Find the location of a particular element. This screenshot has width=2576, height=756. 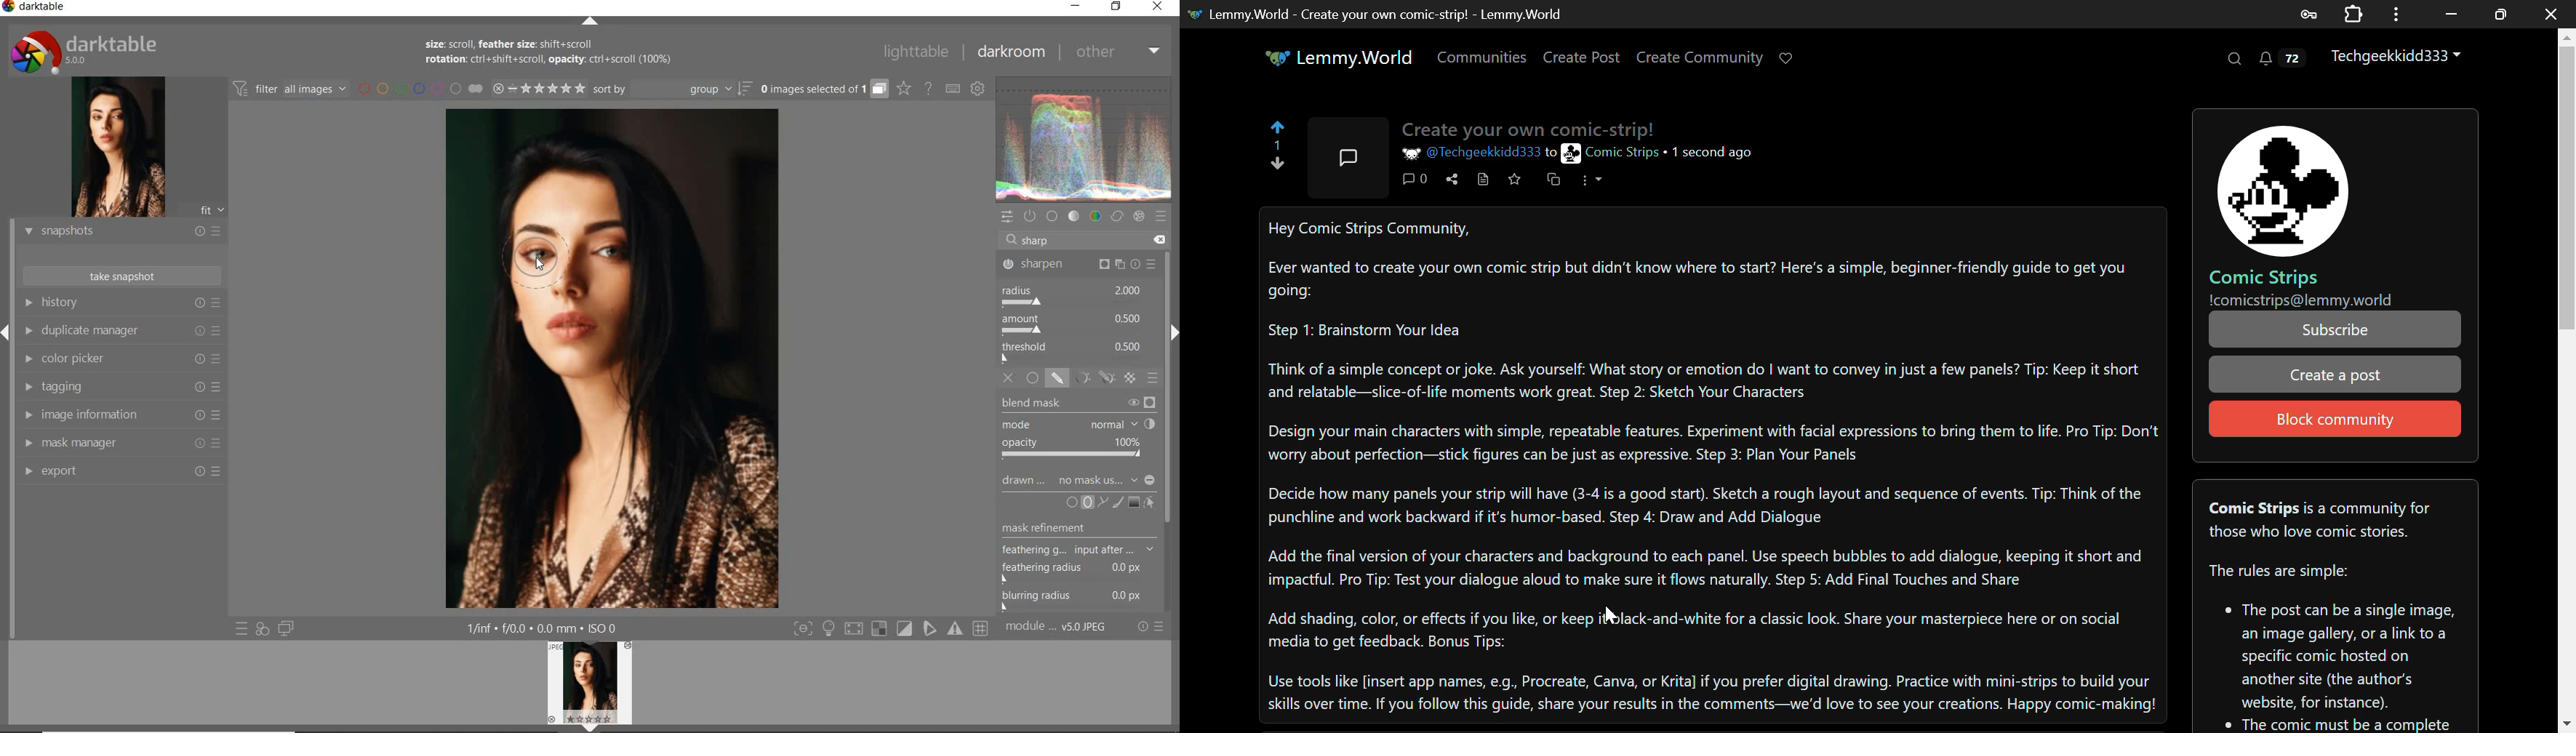

filter images by color labels is located at coordinates (407, 89).